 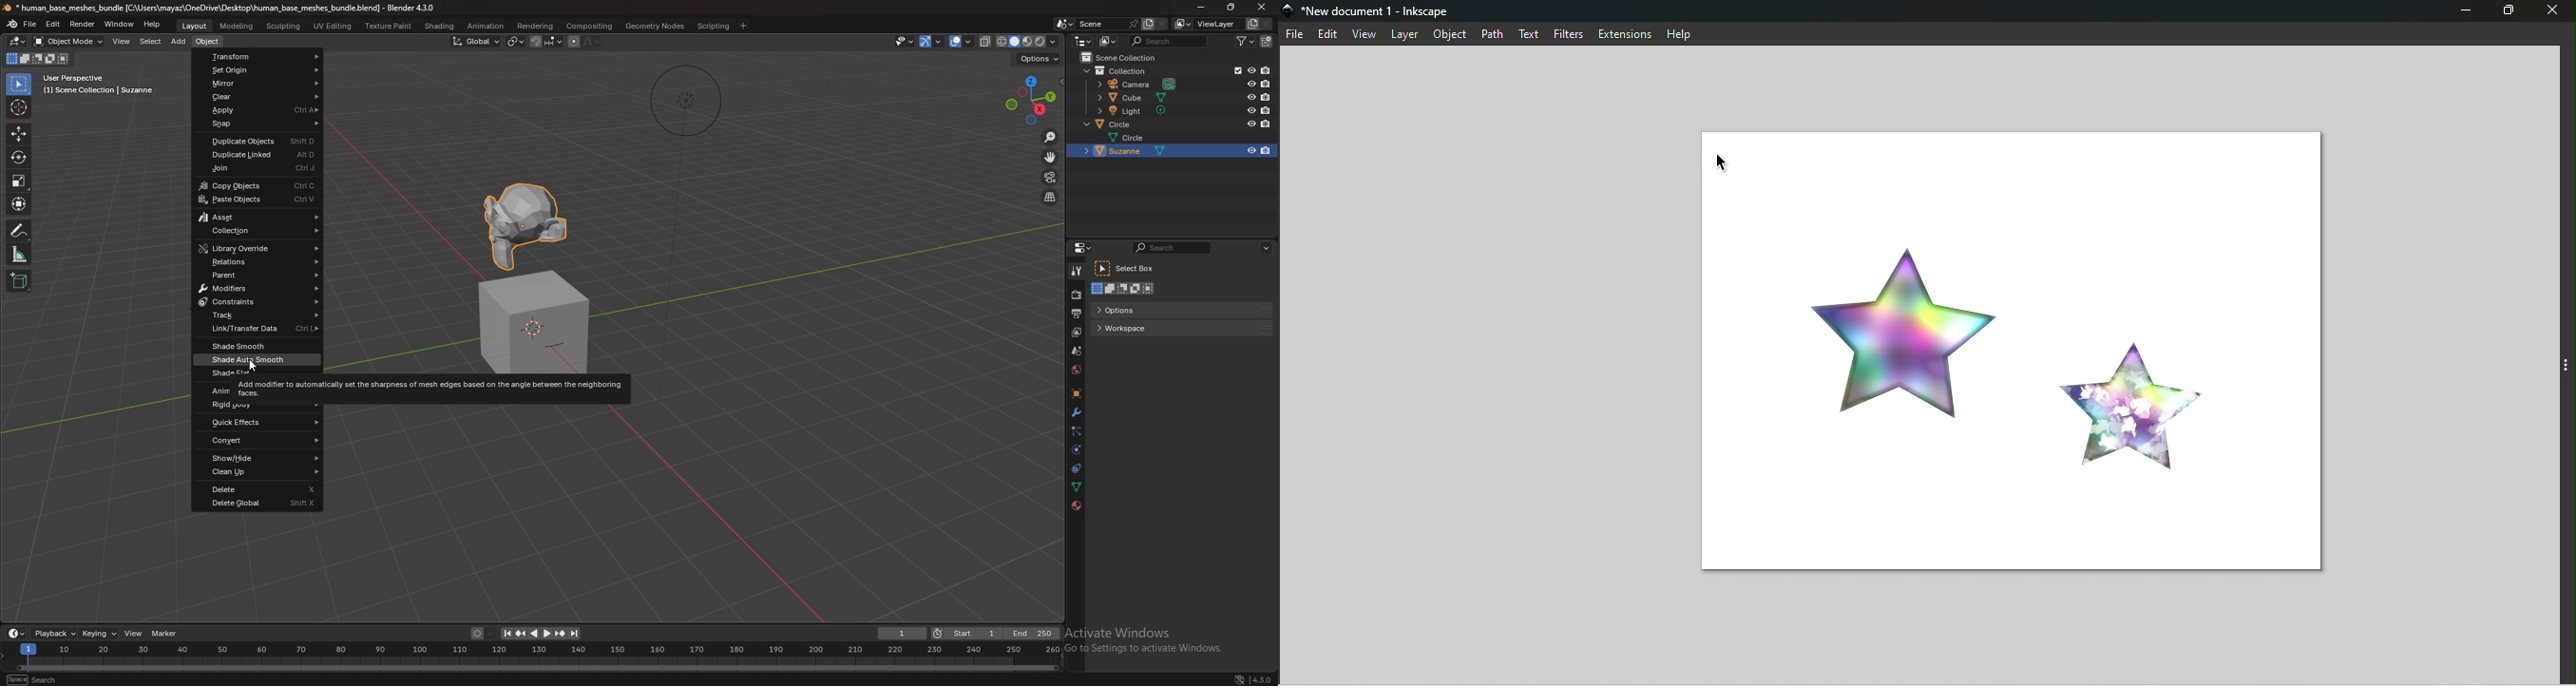 What do you see at coordinates (257, 200) in the screenshot?
I see `paste objects` at bounding box center [257, 200].